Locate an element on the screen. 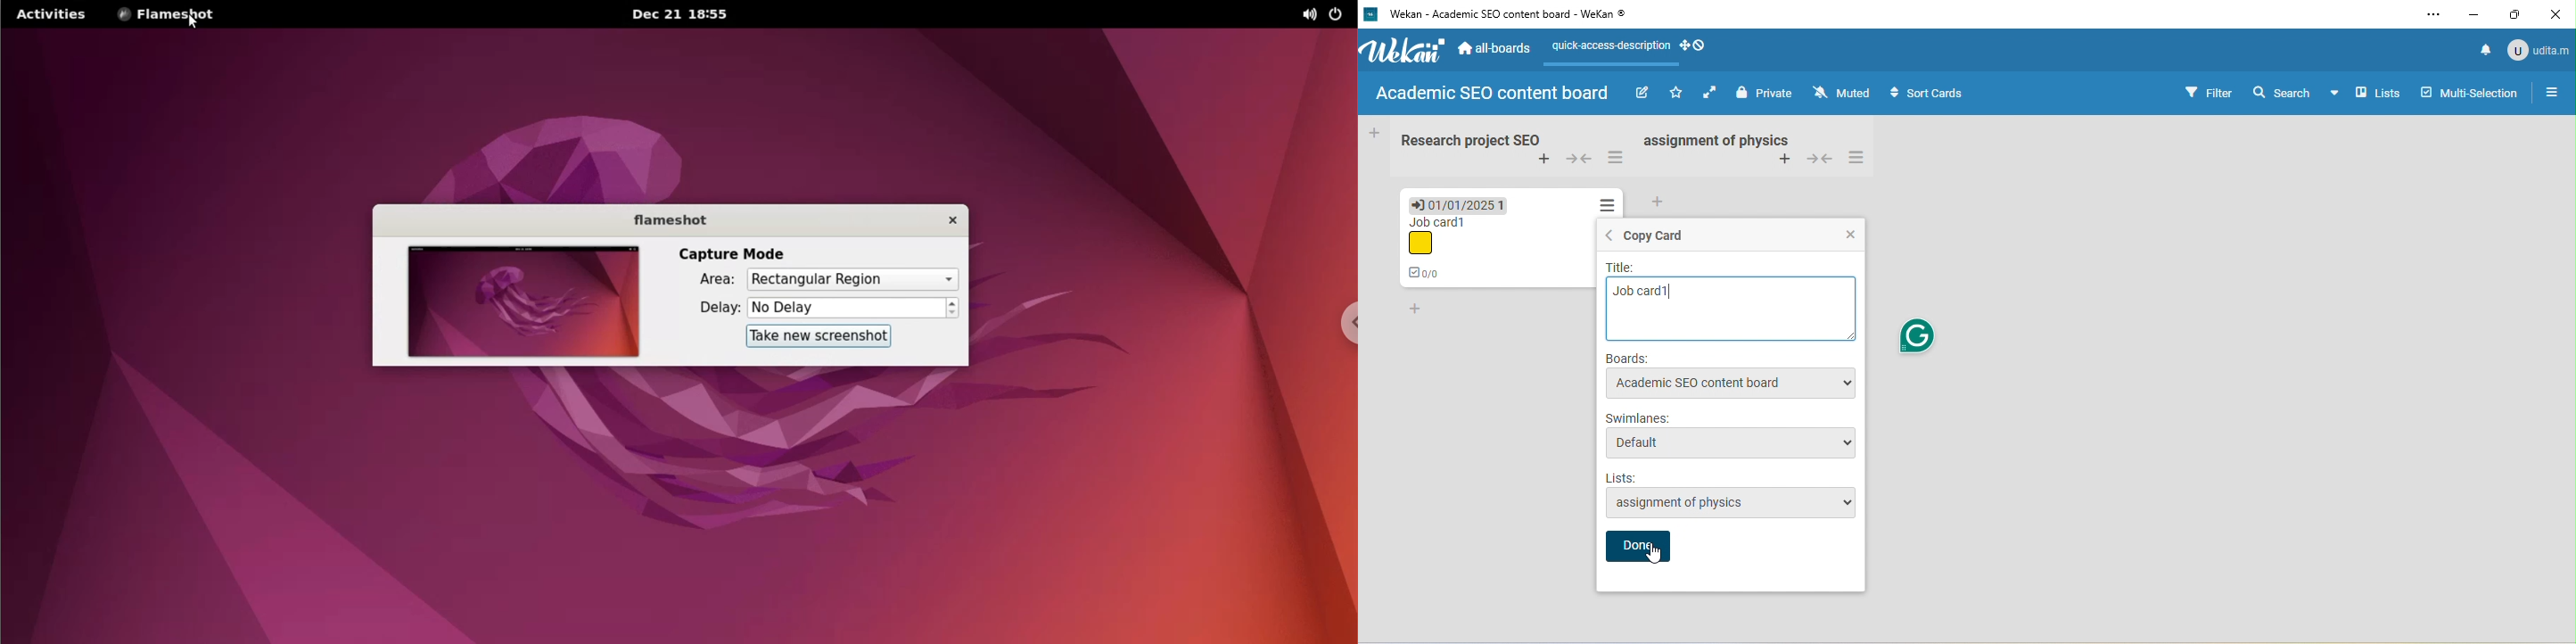 The image size is (2576, 644). private is located at coordinates (1766, 94).